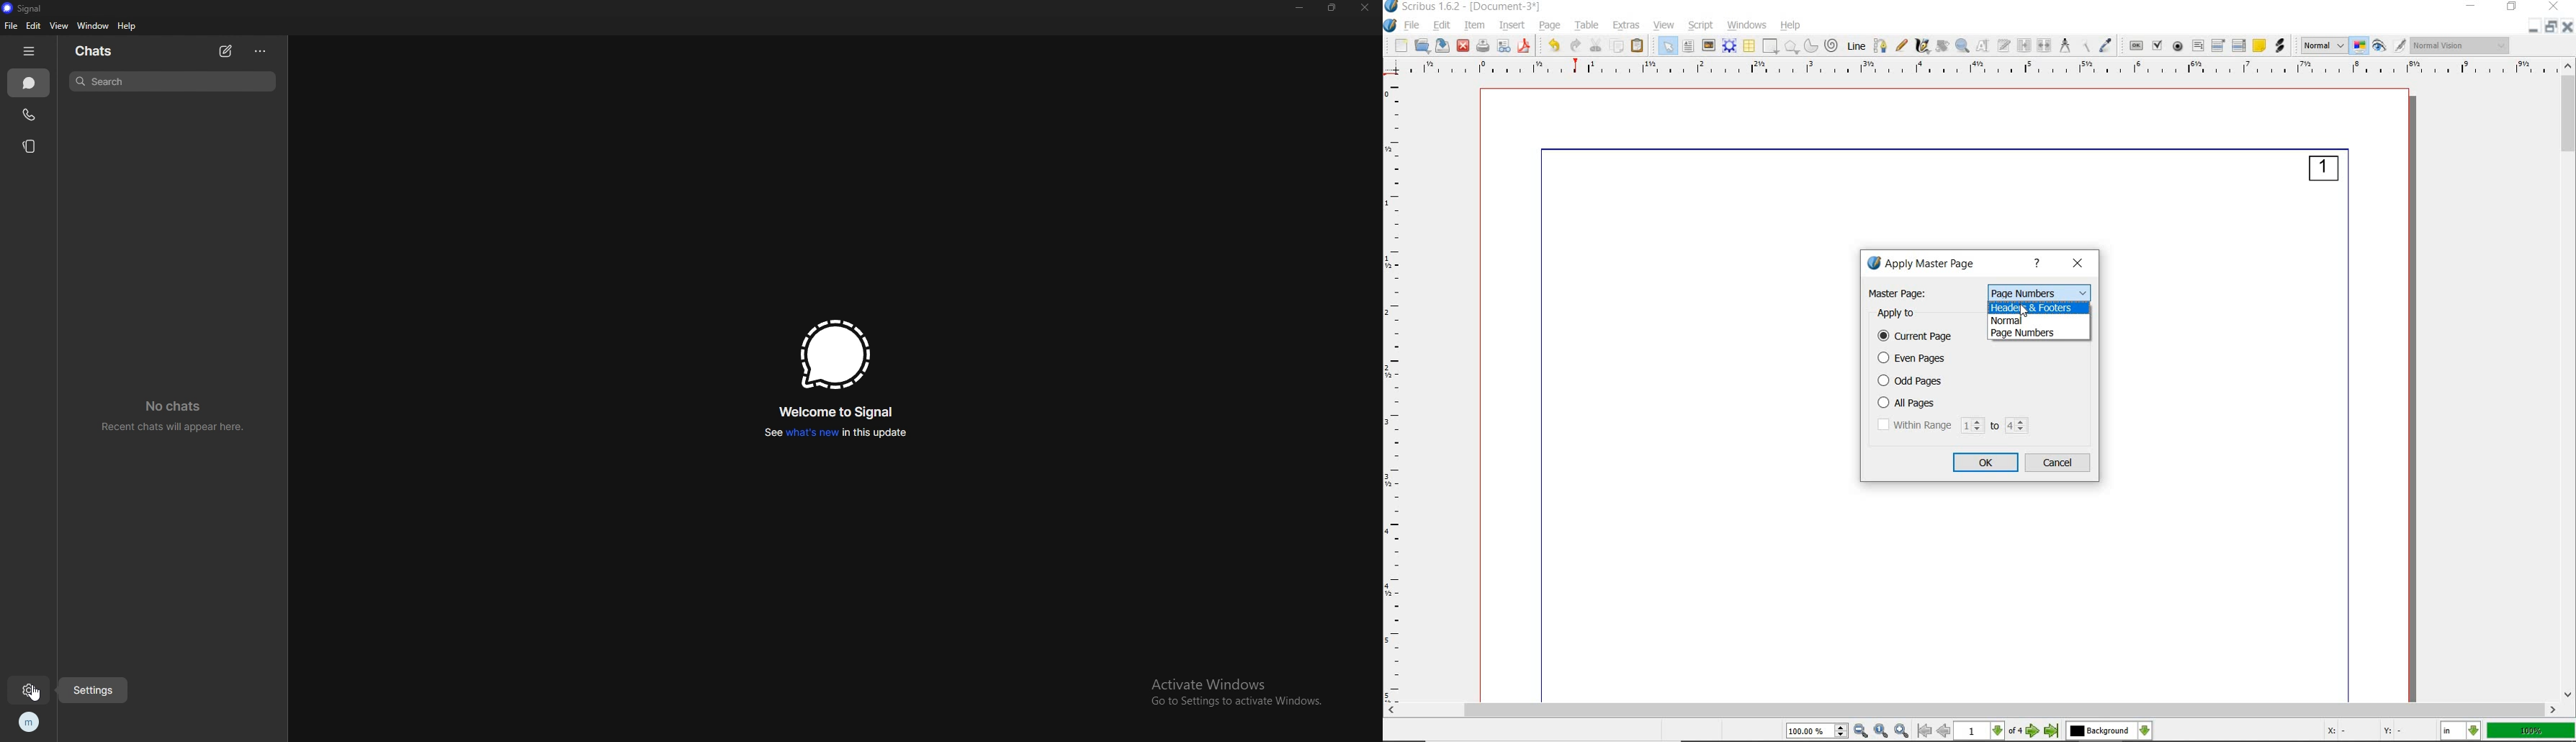 This screenshot has width=2576, height=756. I want to click on help, so click(127, 25).